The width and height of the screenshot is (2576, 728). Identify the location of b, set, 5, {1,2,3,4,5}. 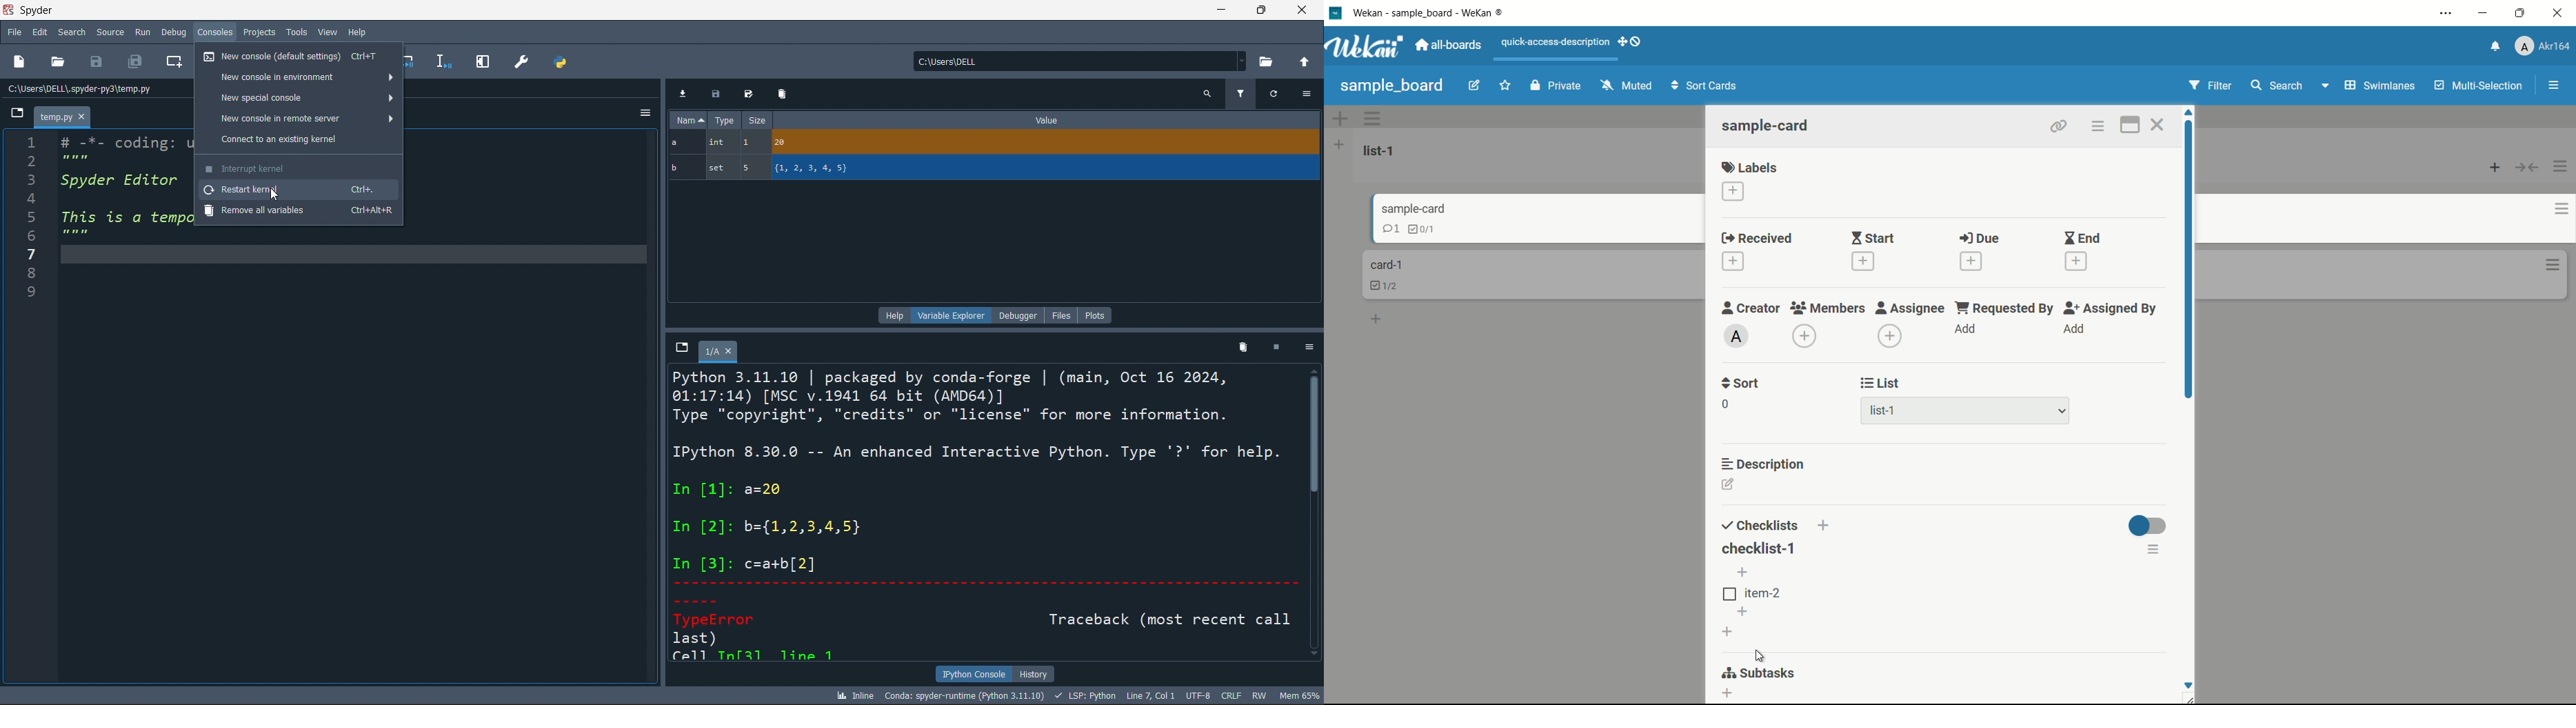
(994, 170).